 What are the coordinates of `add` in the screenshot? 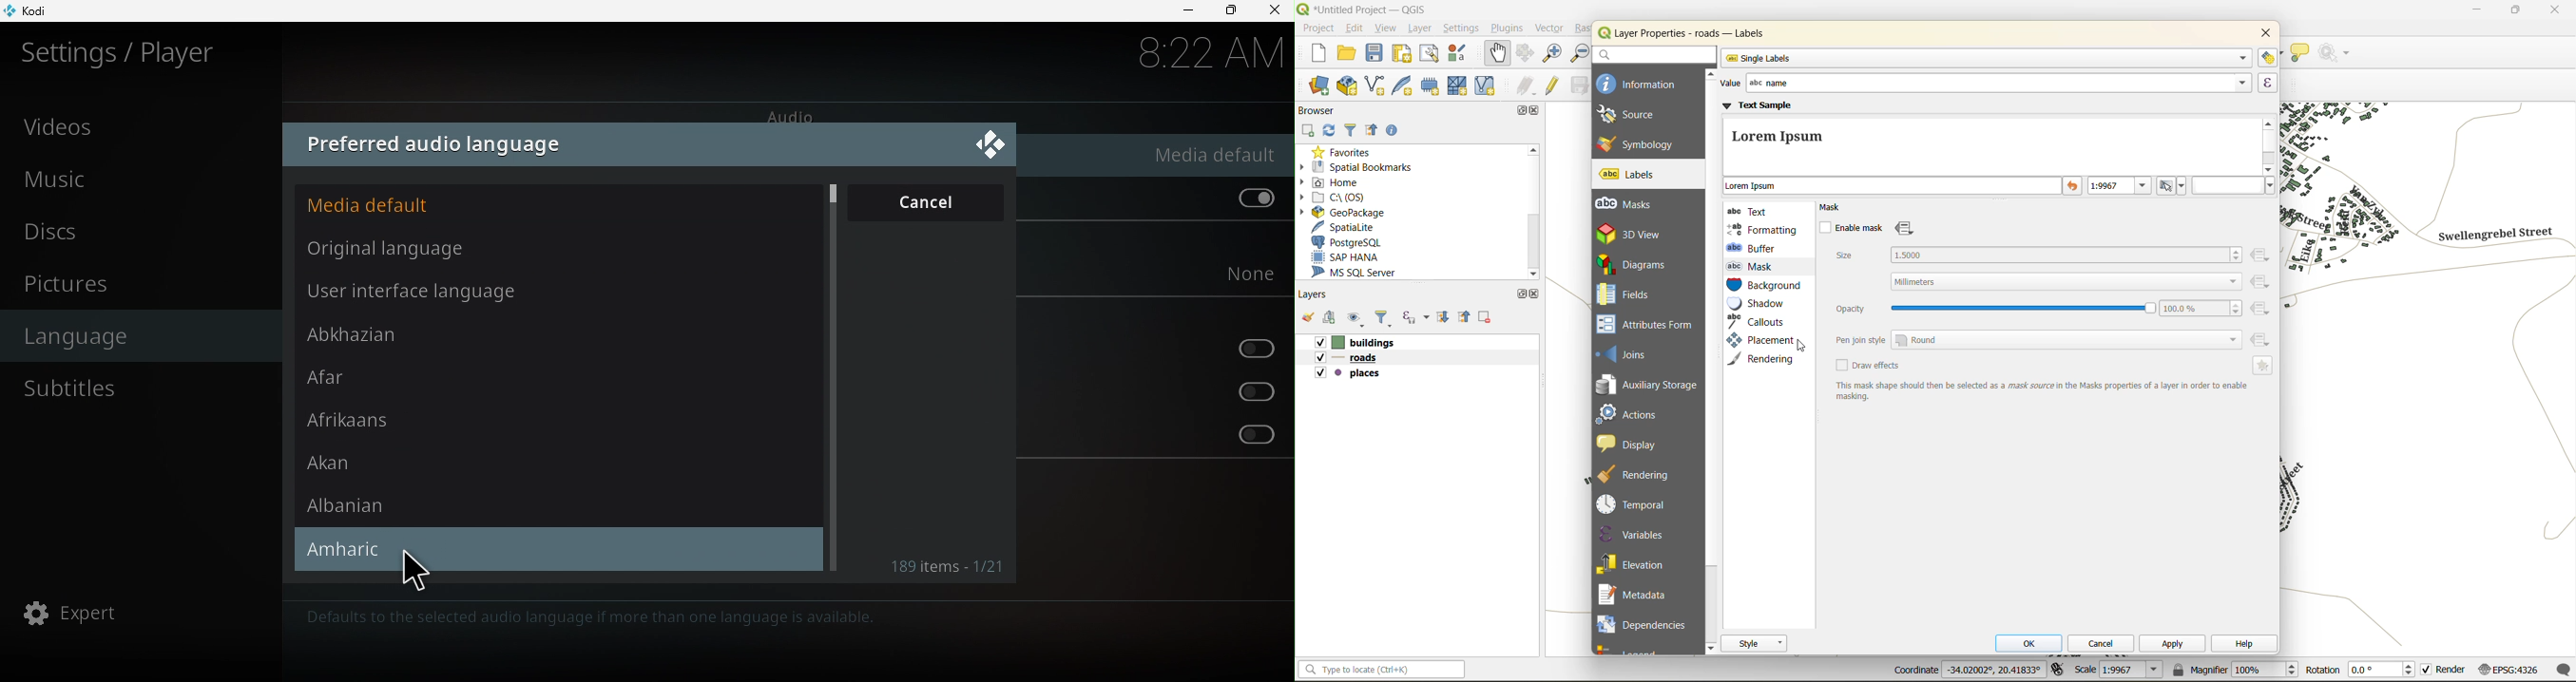 It's located at (1309, 131).